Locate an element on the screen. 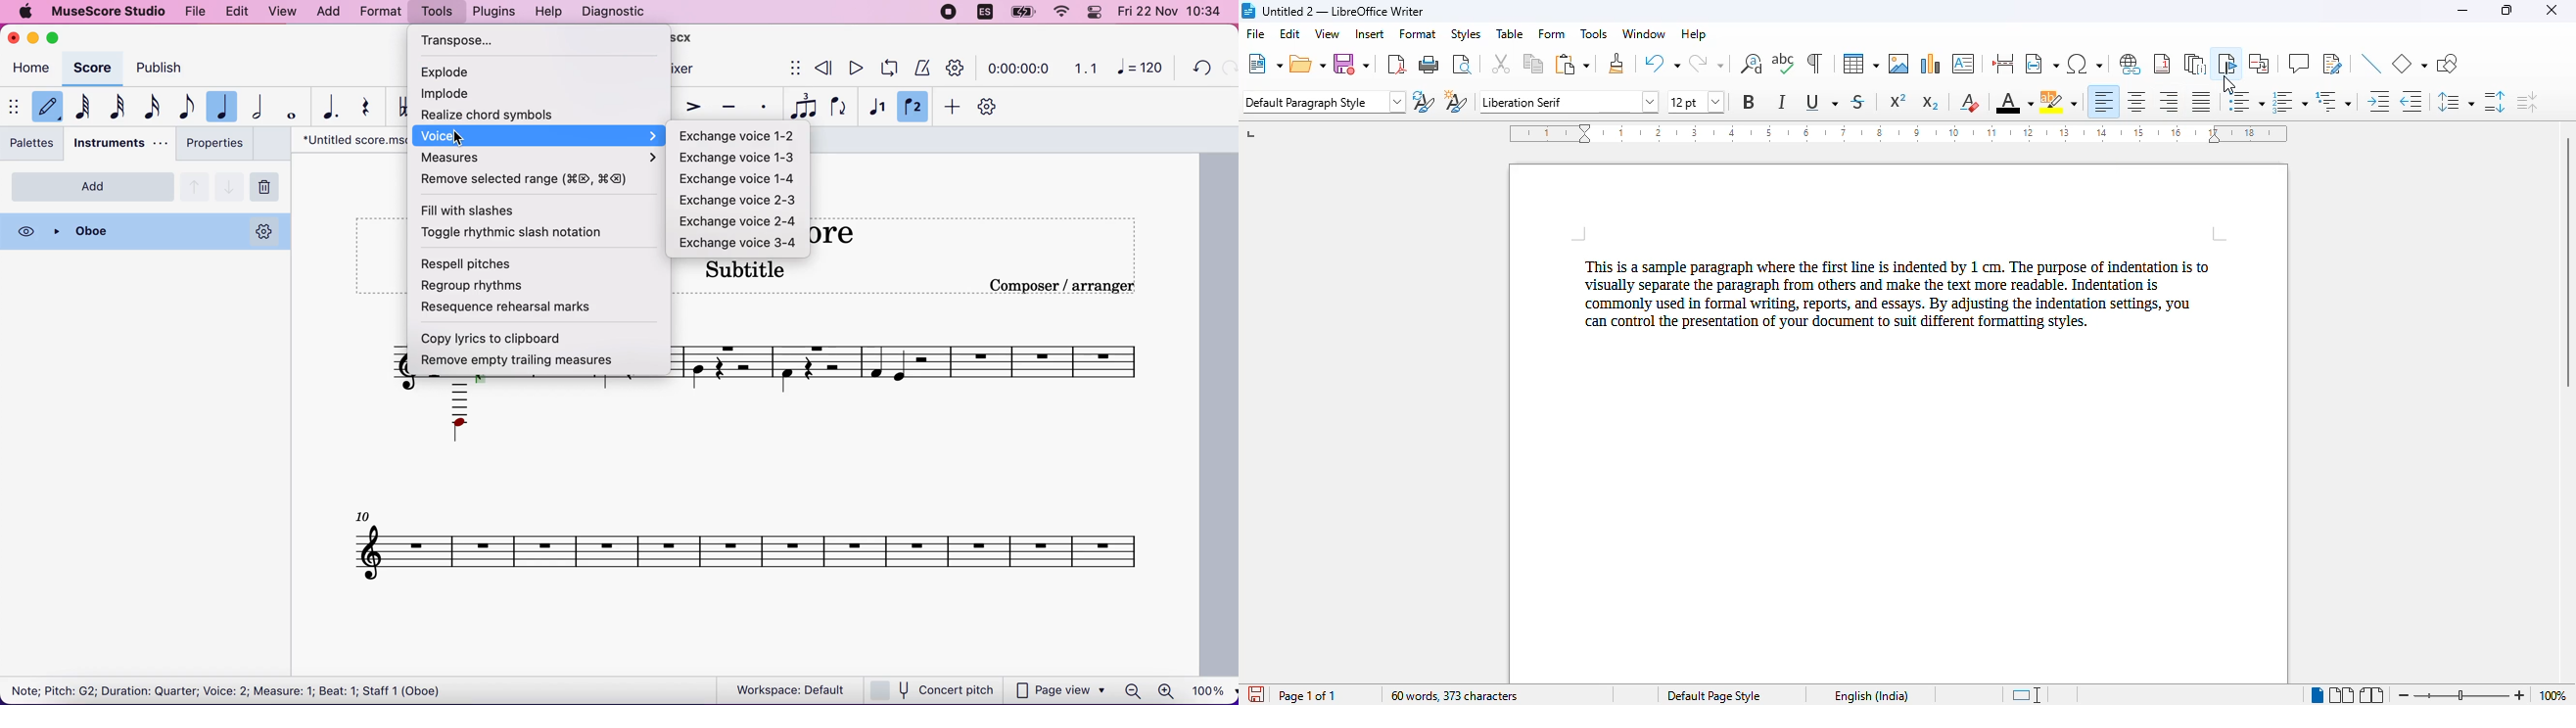 The height and width of the screenshot is (728, 2576). exchange voice 3-4 is located at coordinates (742, 244).